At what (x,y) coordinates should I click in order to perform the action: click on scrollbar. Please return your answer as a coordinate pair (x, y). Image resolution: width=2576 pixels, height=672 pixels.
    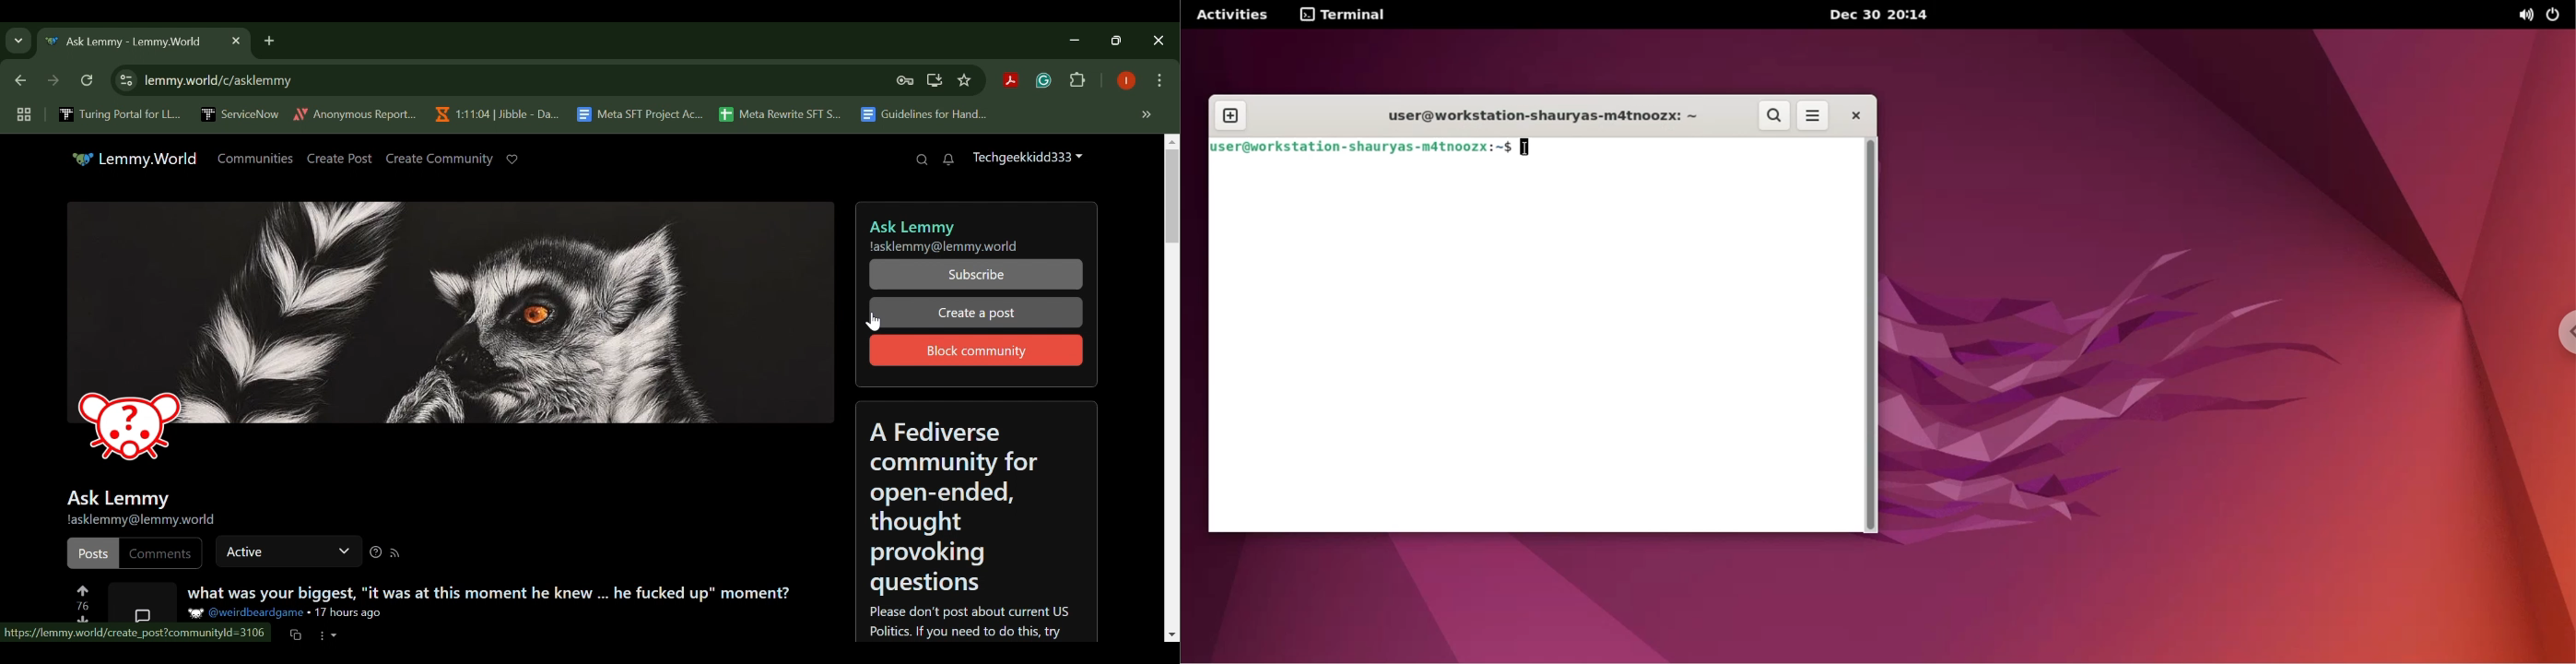
    Looking at the image, I should click on (1870, 336).